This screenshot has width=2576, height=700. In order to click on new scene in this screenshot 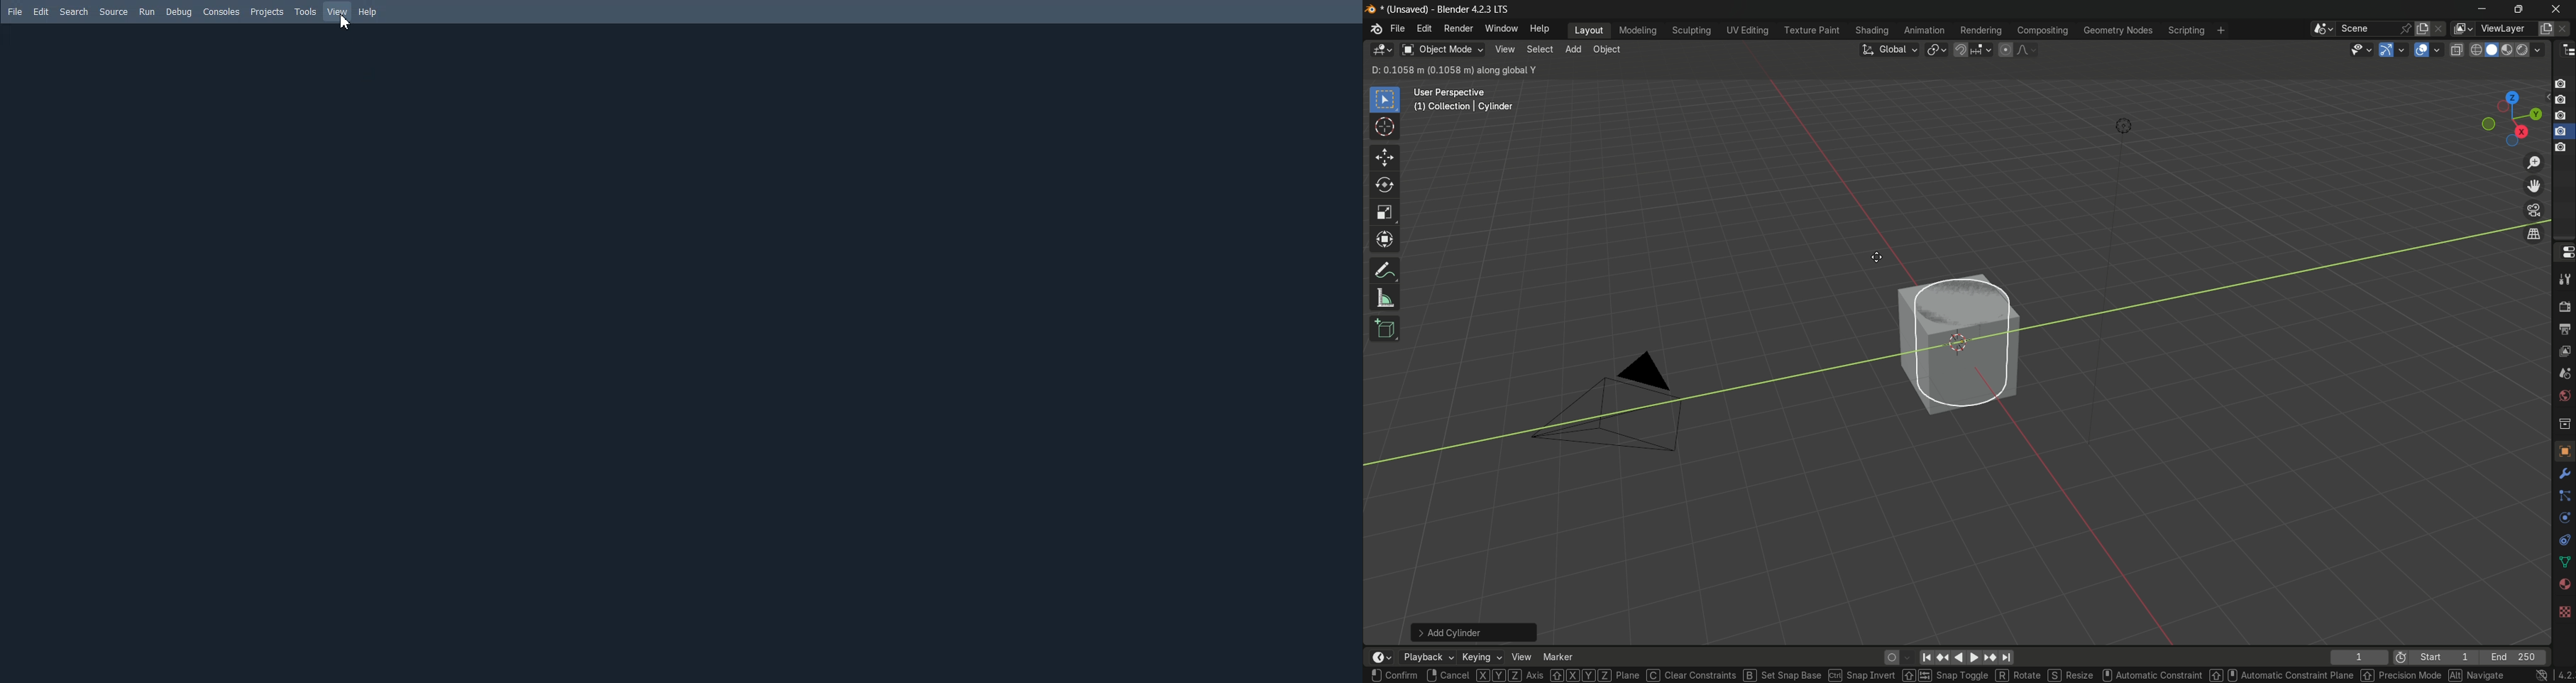, I will do `click(2423, 28)`.